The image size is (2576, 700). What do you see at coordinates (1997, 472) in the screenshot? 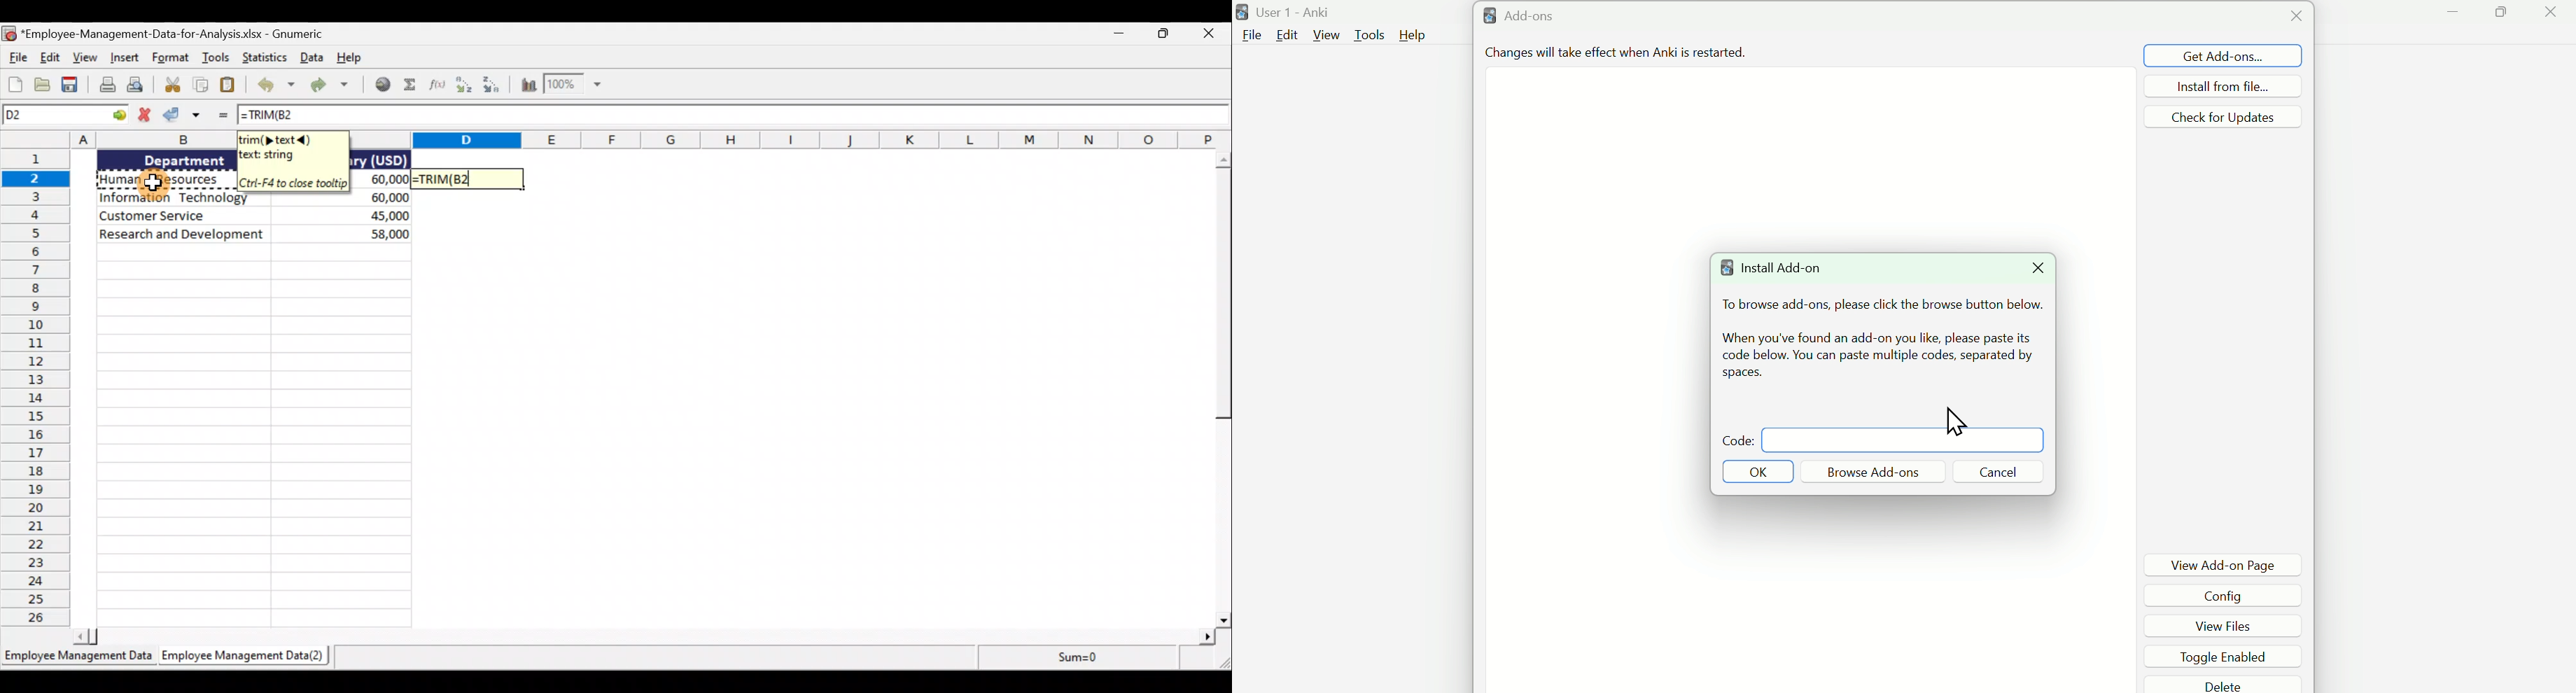
I see `Cancel` at bounding box center [1997, 472].